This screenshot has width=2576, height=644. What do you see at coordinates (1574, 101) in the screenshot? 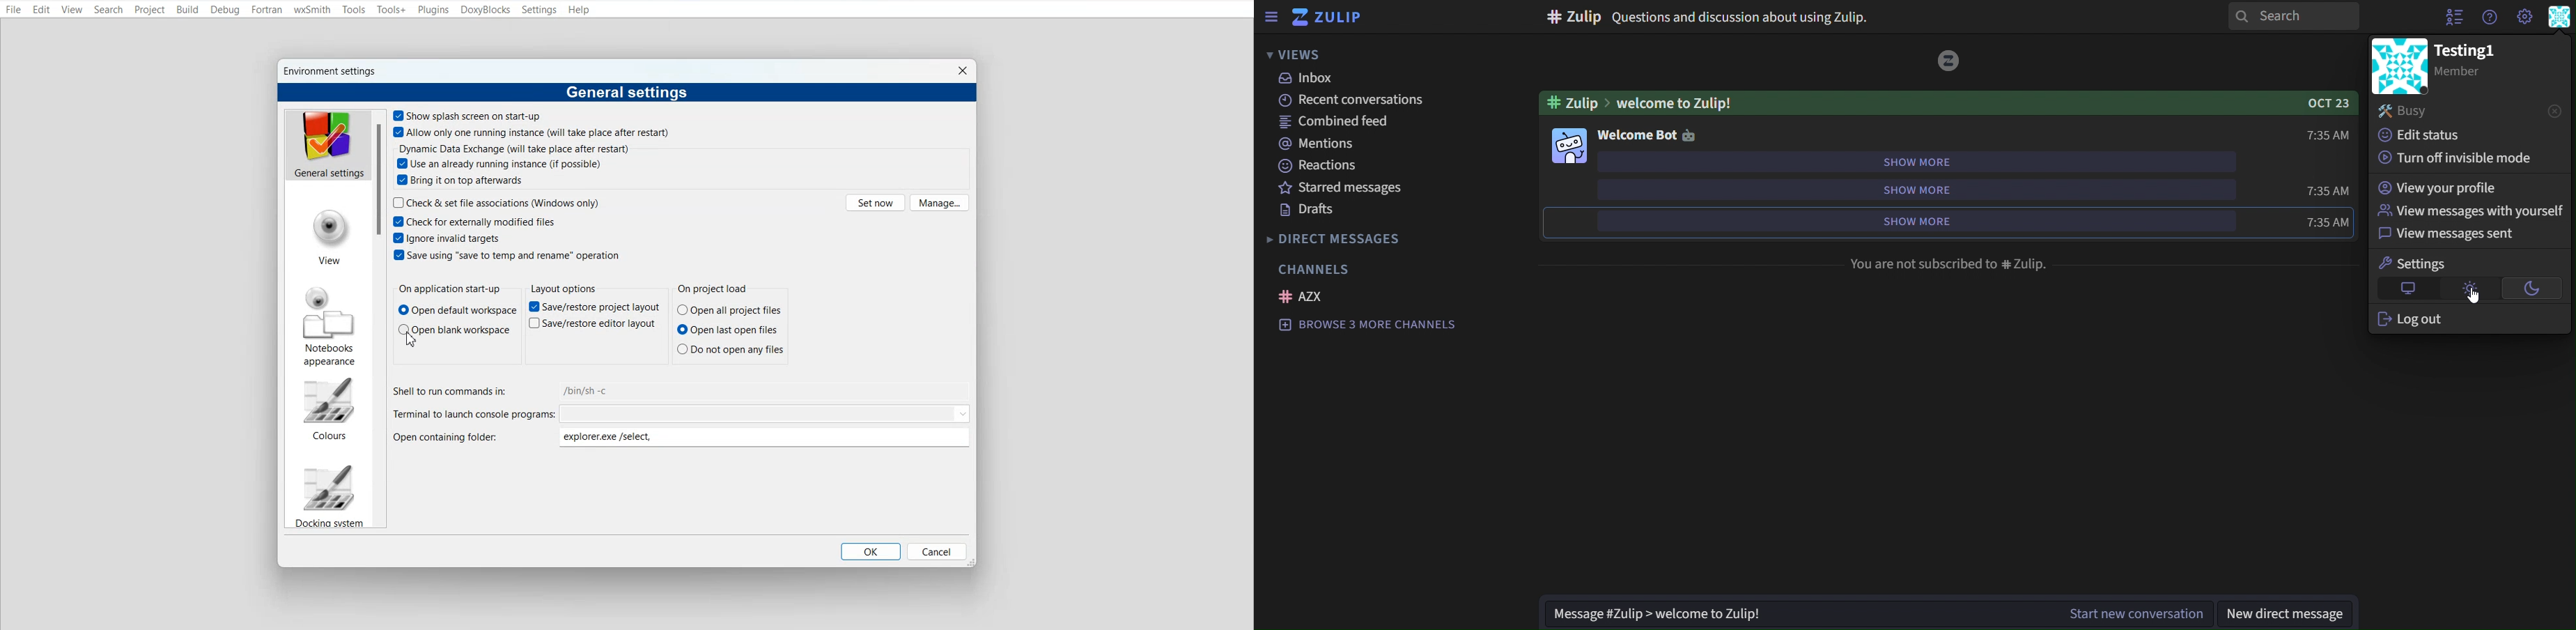
I see `# zulip` at bounding box center [1574, 101].